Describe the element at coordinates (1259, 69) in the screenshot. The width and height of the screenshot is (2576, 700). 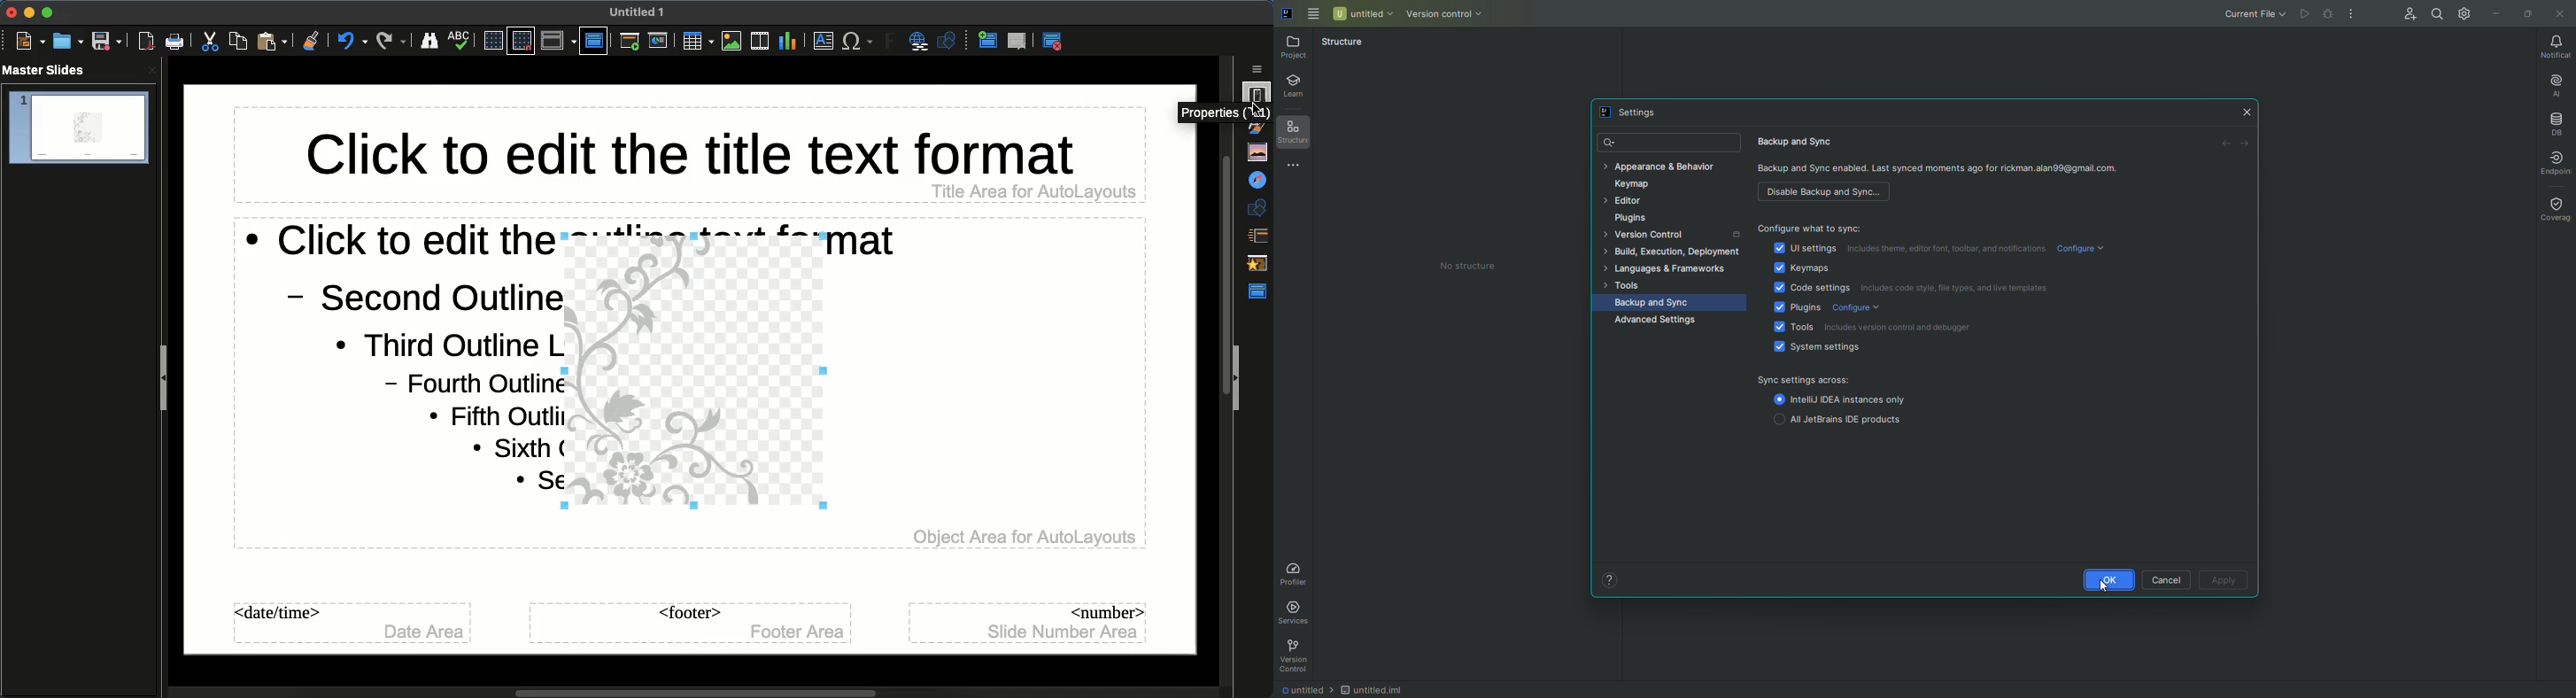
I see `Sidebar settings` at that location.